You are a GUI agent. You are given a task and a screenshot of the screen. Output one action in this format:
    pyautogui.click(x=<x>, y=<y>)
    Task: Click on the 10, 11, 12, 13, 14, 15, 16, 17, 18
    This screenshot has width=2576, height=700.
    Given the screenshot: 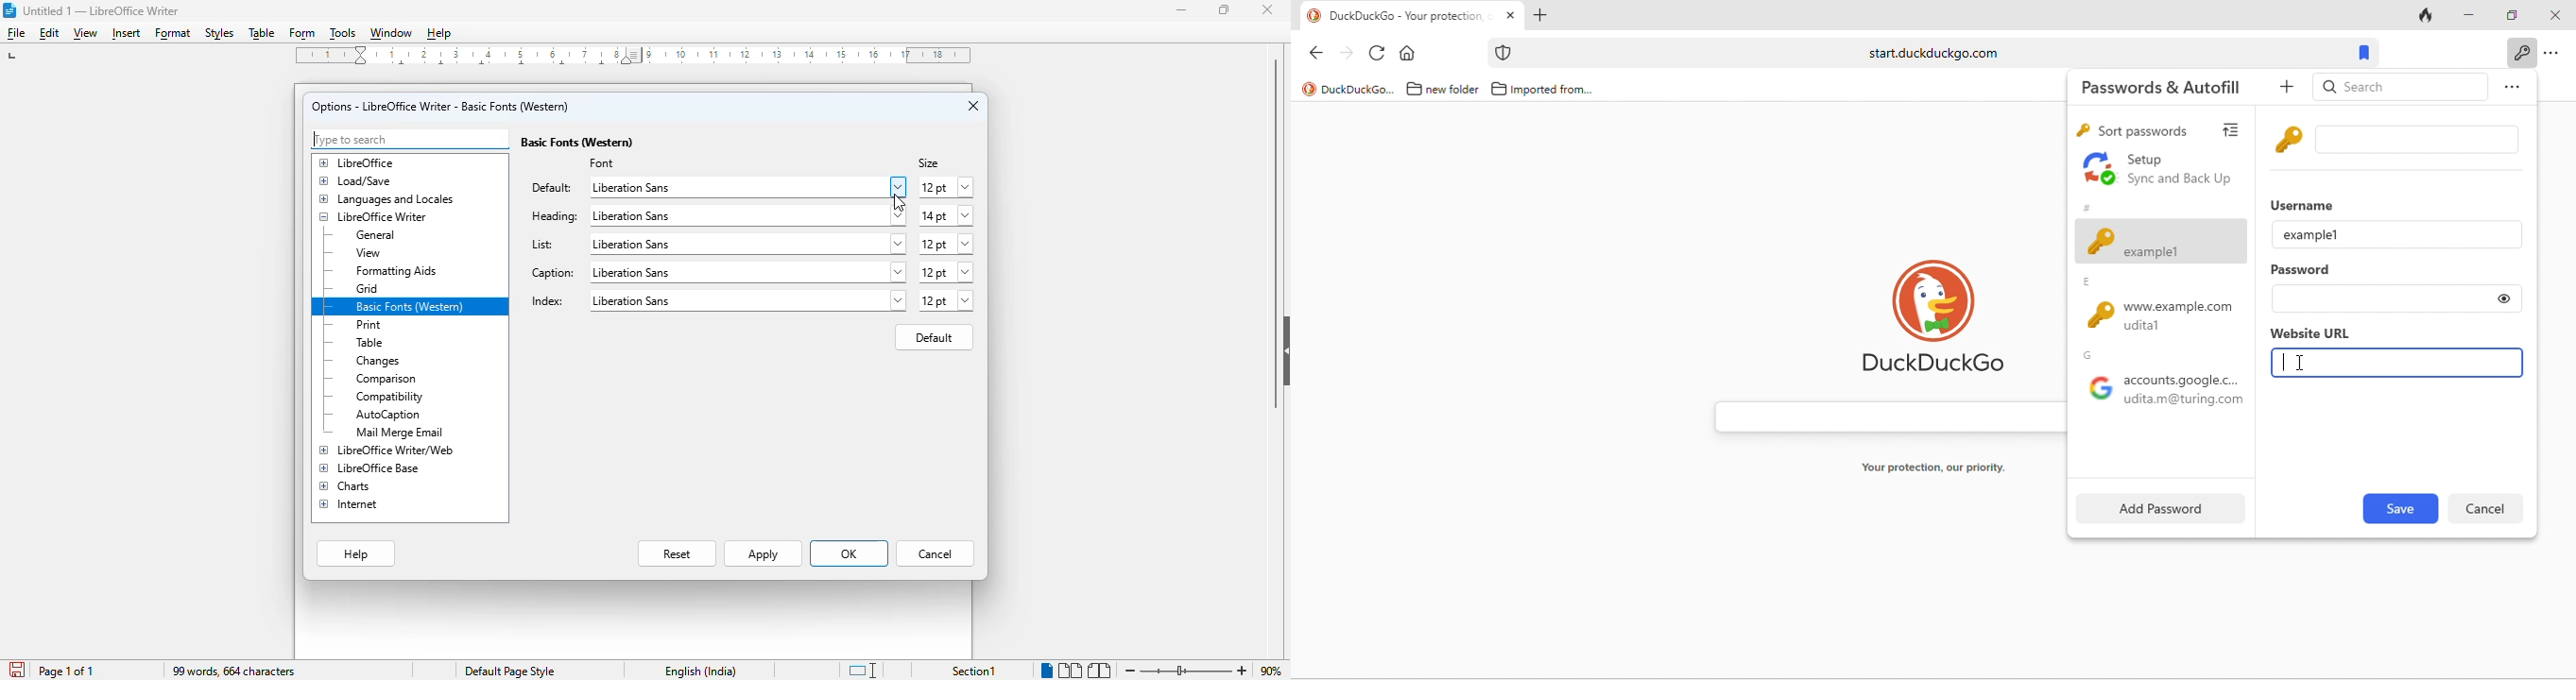 What is the action you would take?
    pyautogui.click(x=811, y=54)
    